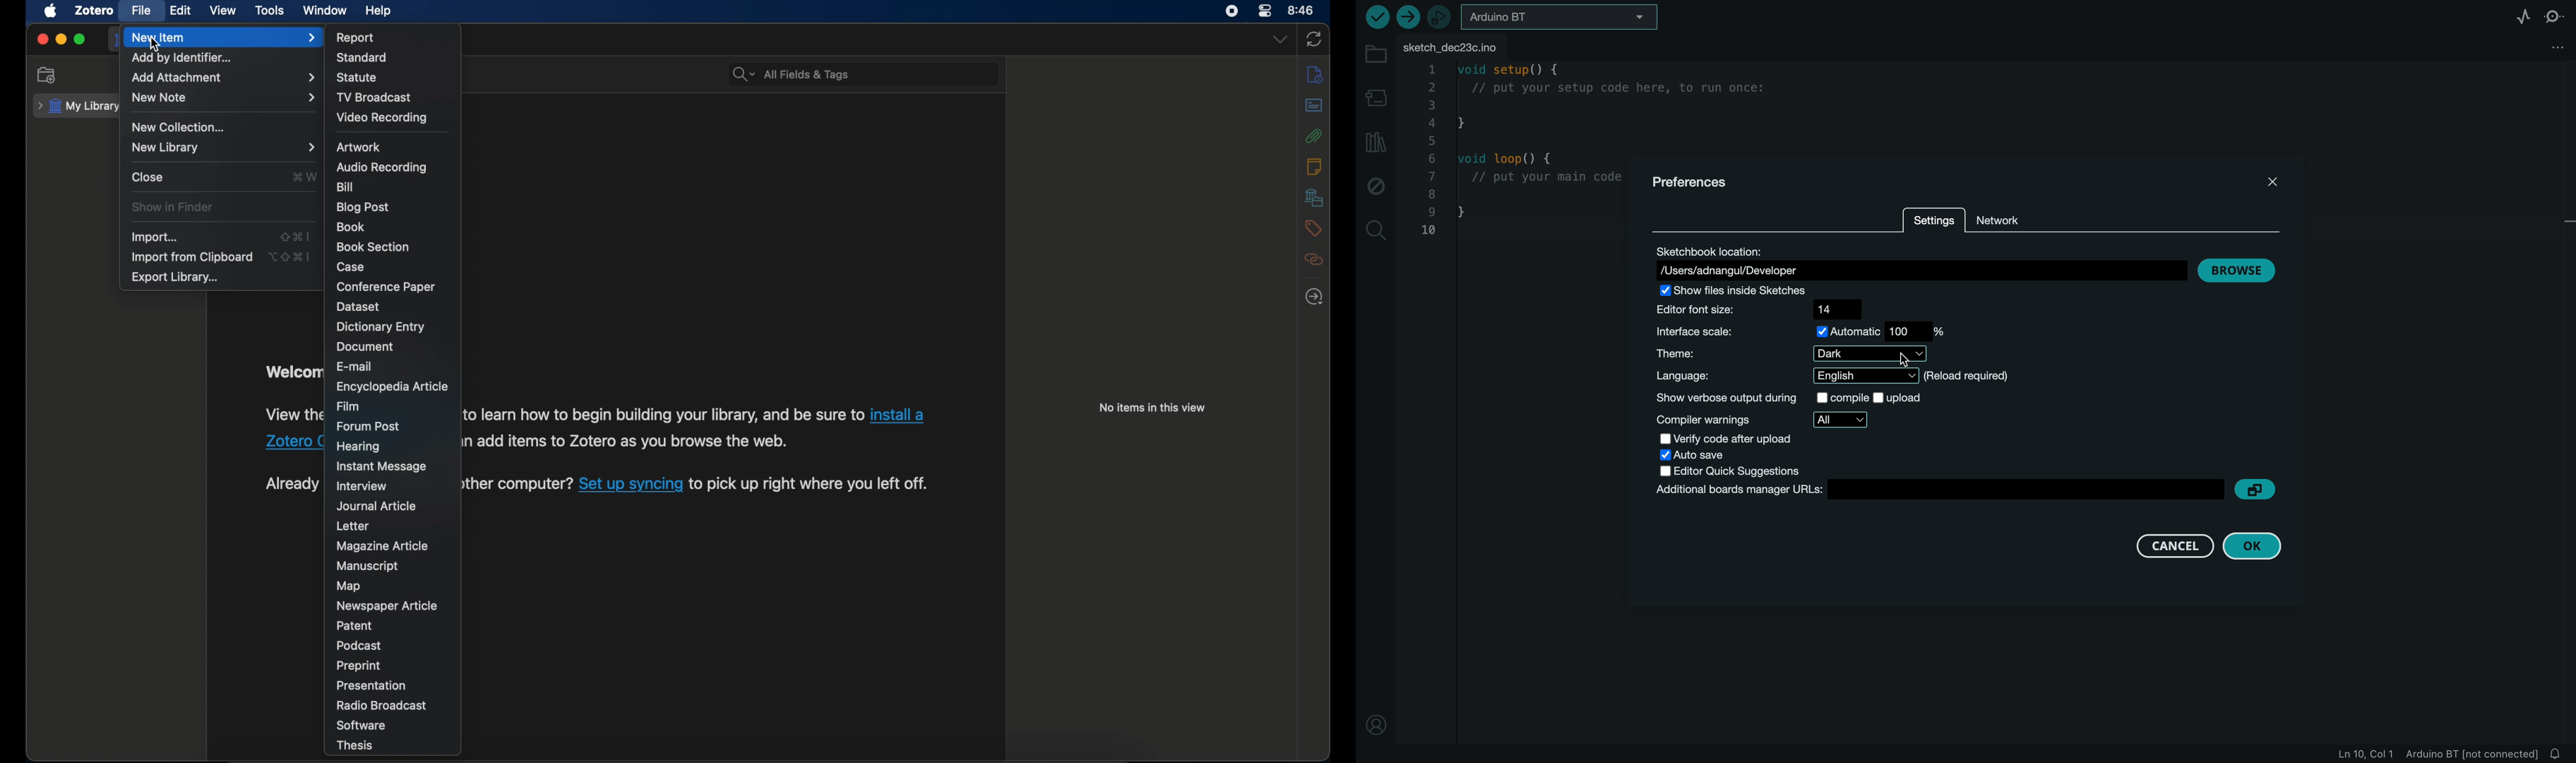 This screenshot has width=2576, height=784. What do you see at coordinates (359, 626) in the screenshot?
I see `patent` at bounding box center [359, 626].